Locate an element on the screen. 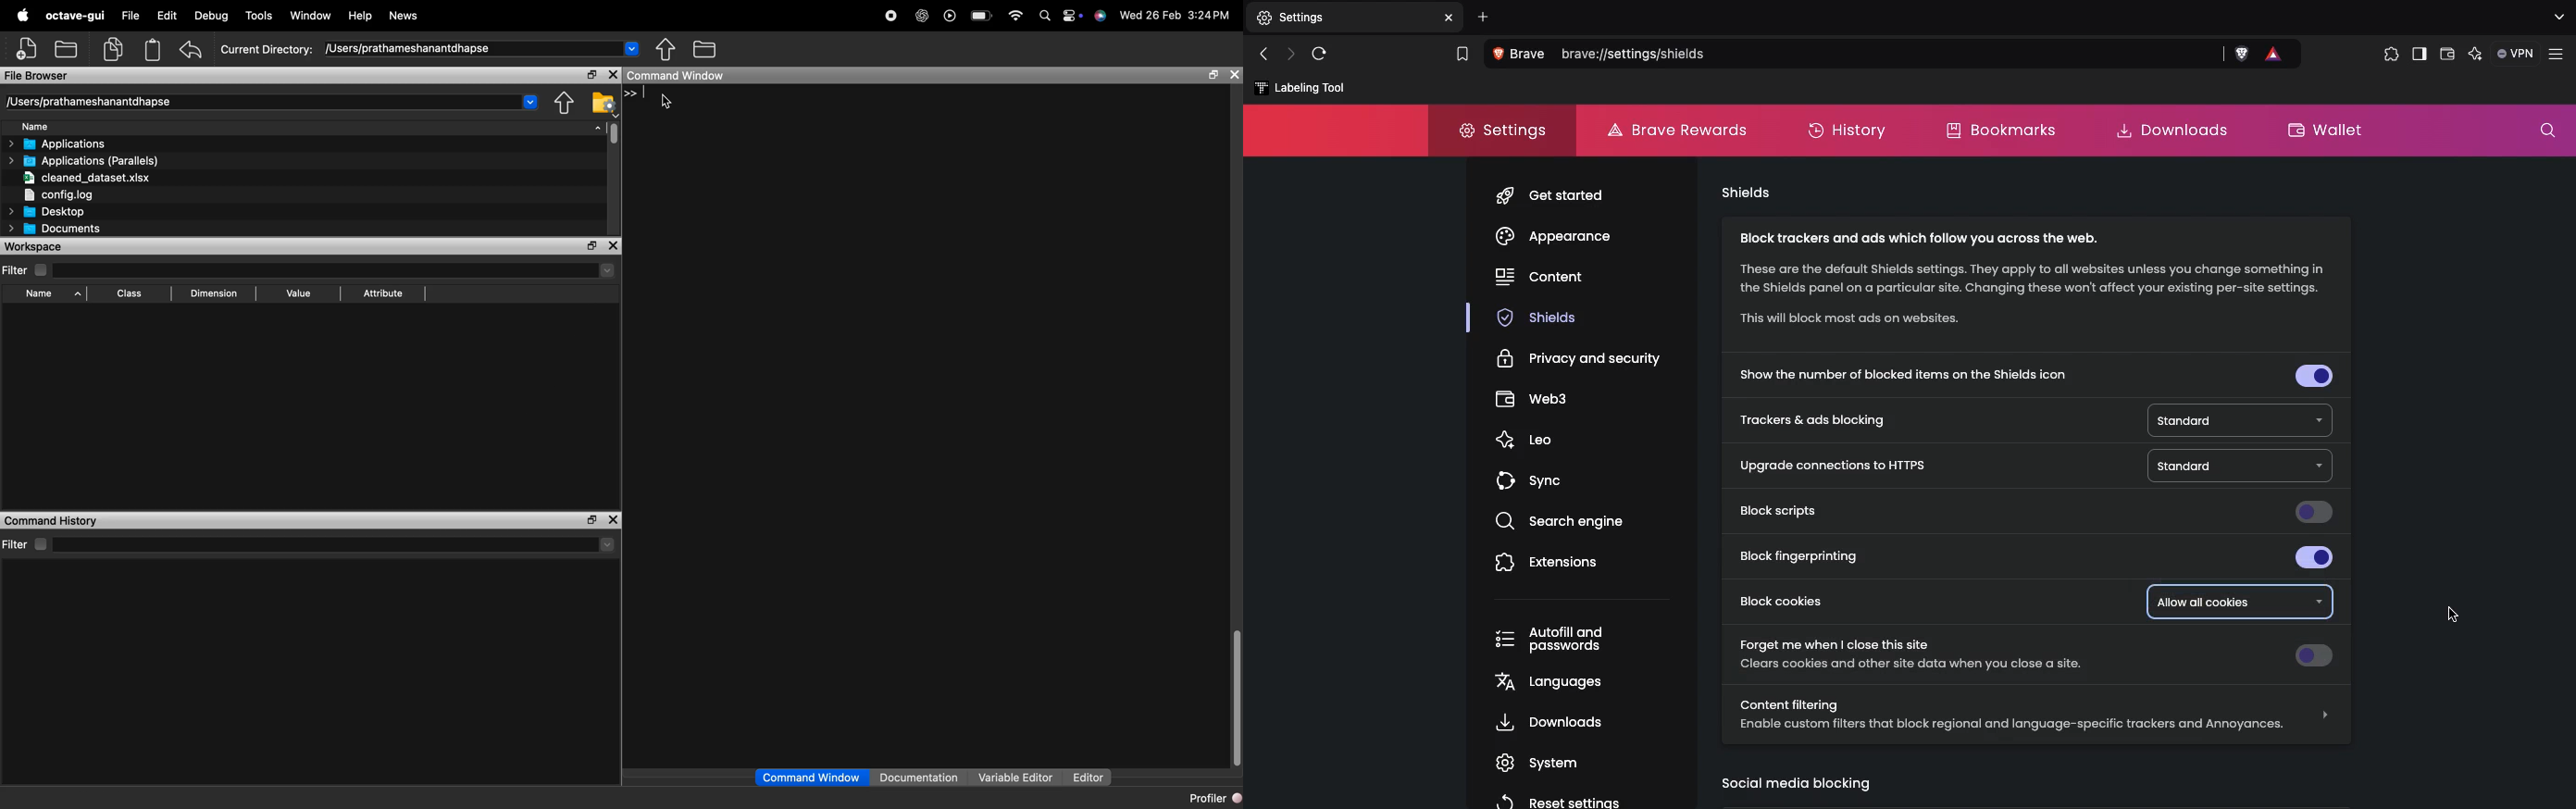  Previous page is located at coordinates (1266, 56).